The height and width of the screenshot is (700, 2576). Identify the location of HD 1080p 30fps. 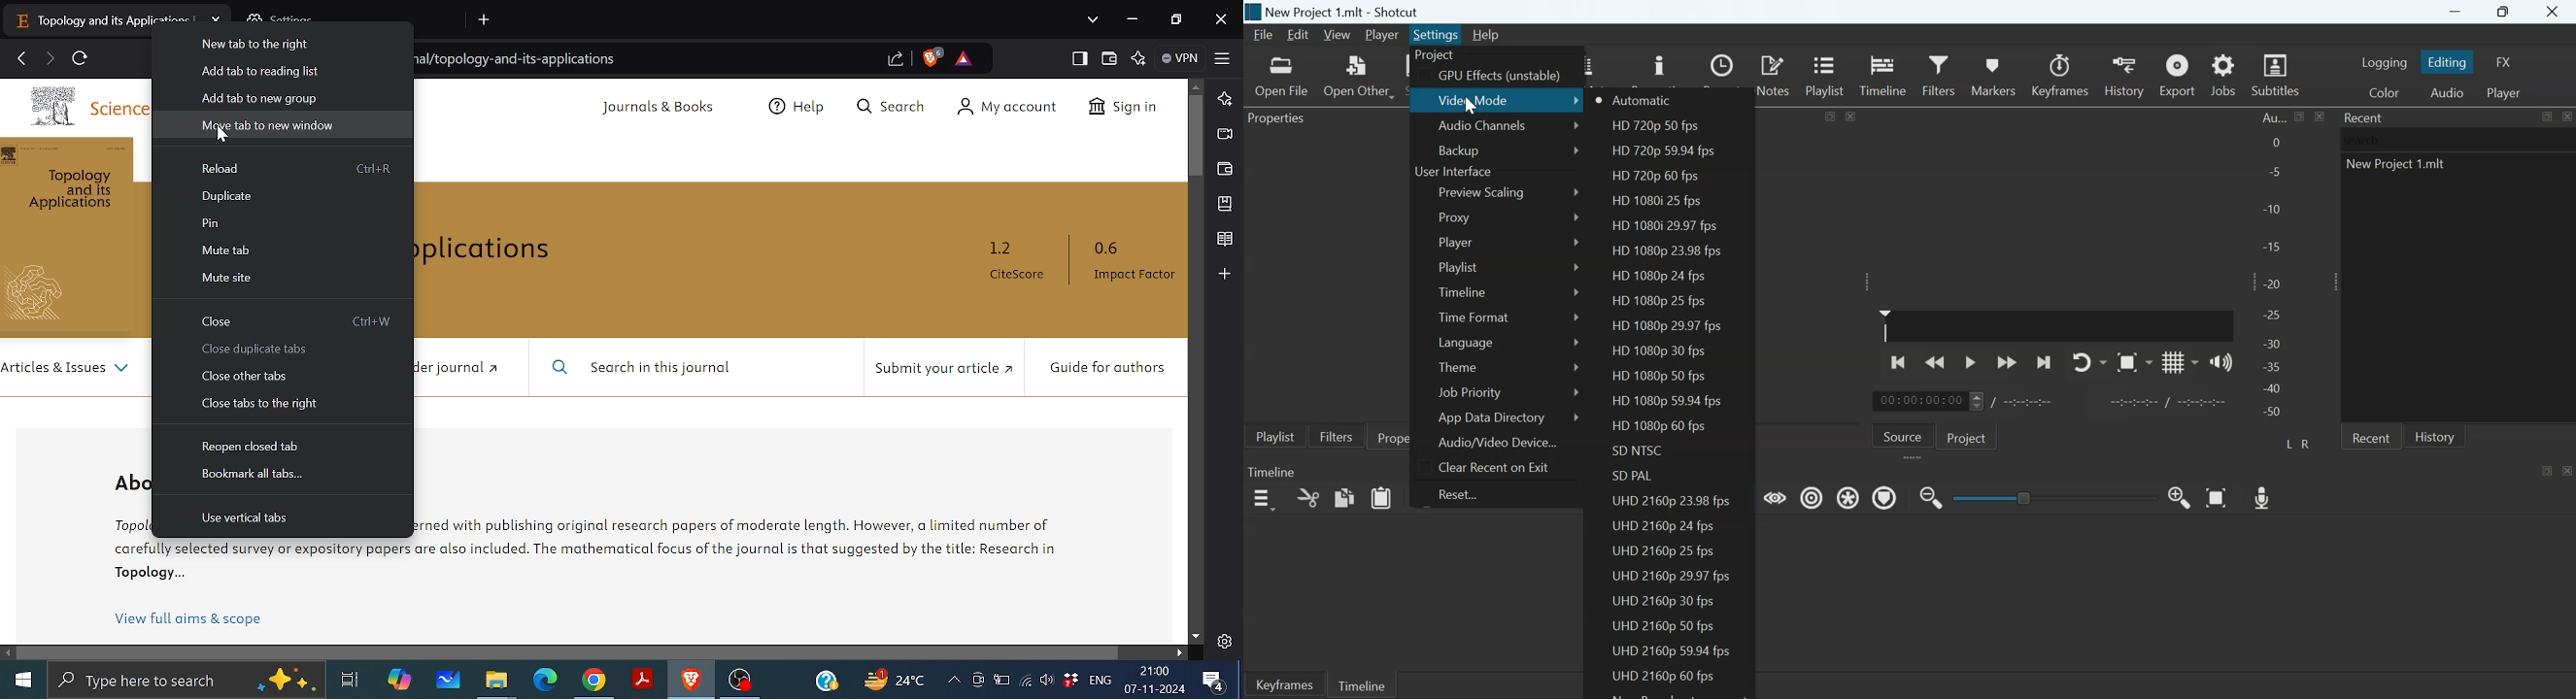
(1658, 351).